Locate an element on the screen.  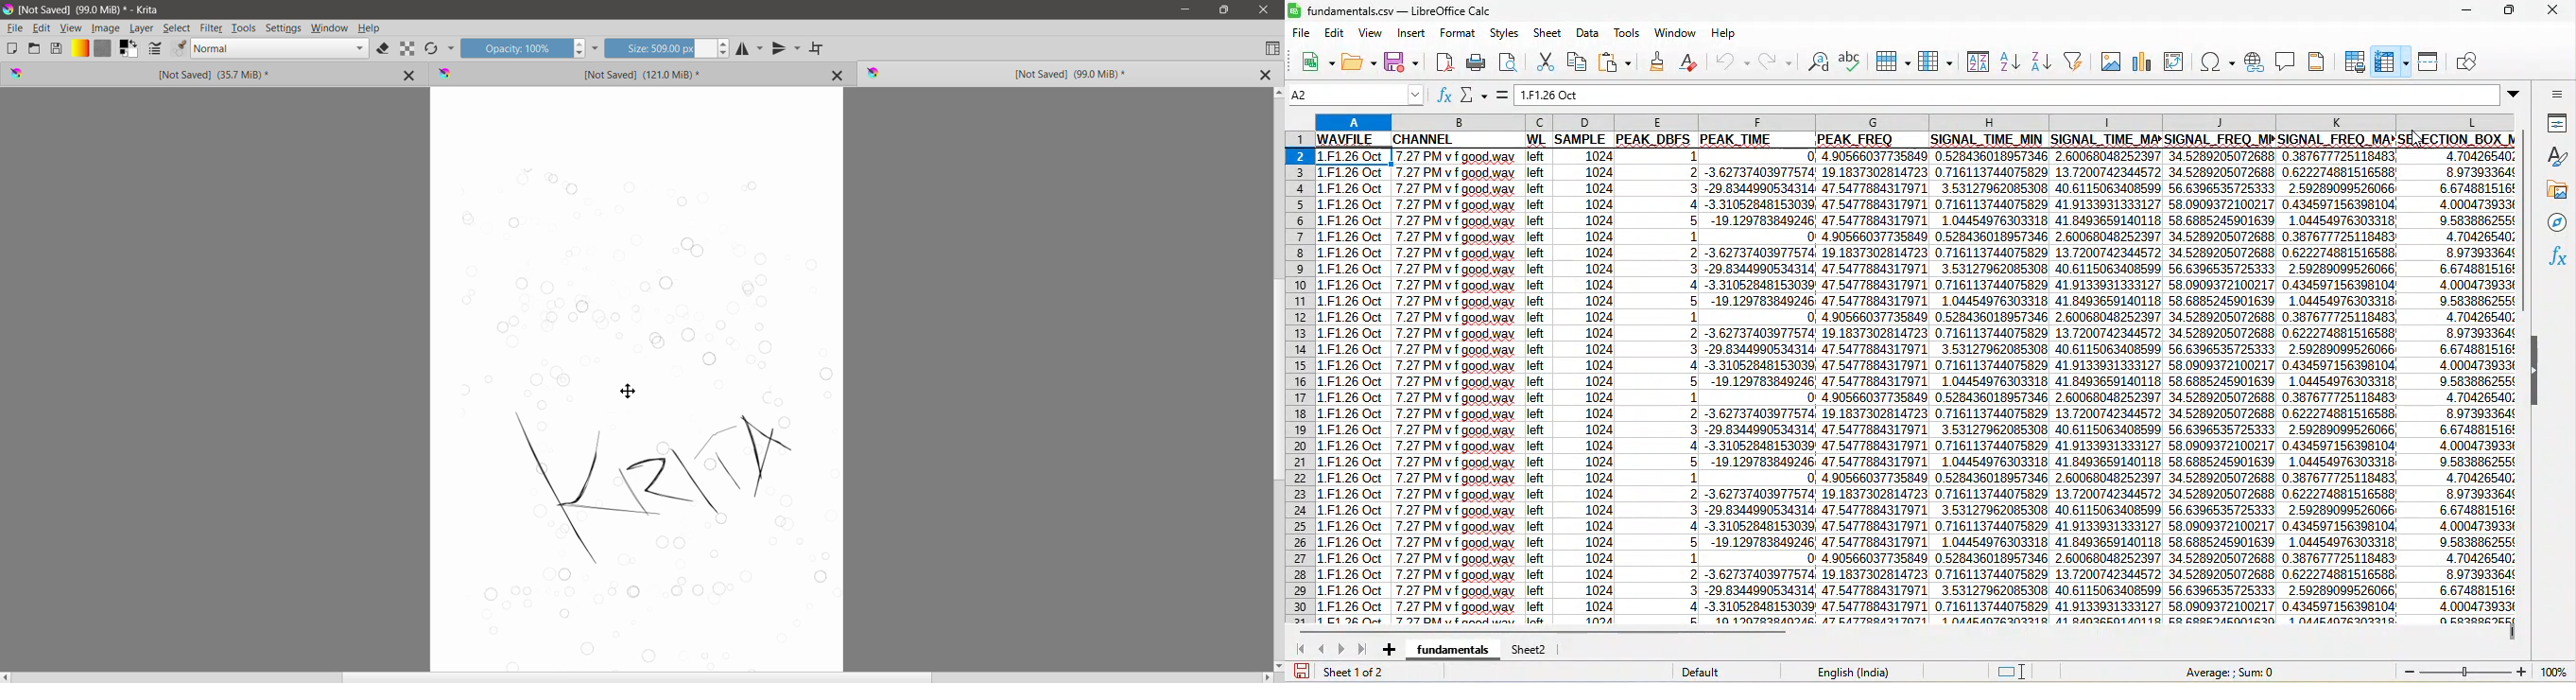
maximize is located at coordinates (2509, 12).